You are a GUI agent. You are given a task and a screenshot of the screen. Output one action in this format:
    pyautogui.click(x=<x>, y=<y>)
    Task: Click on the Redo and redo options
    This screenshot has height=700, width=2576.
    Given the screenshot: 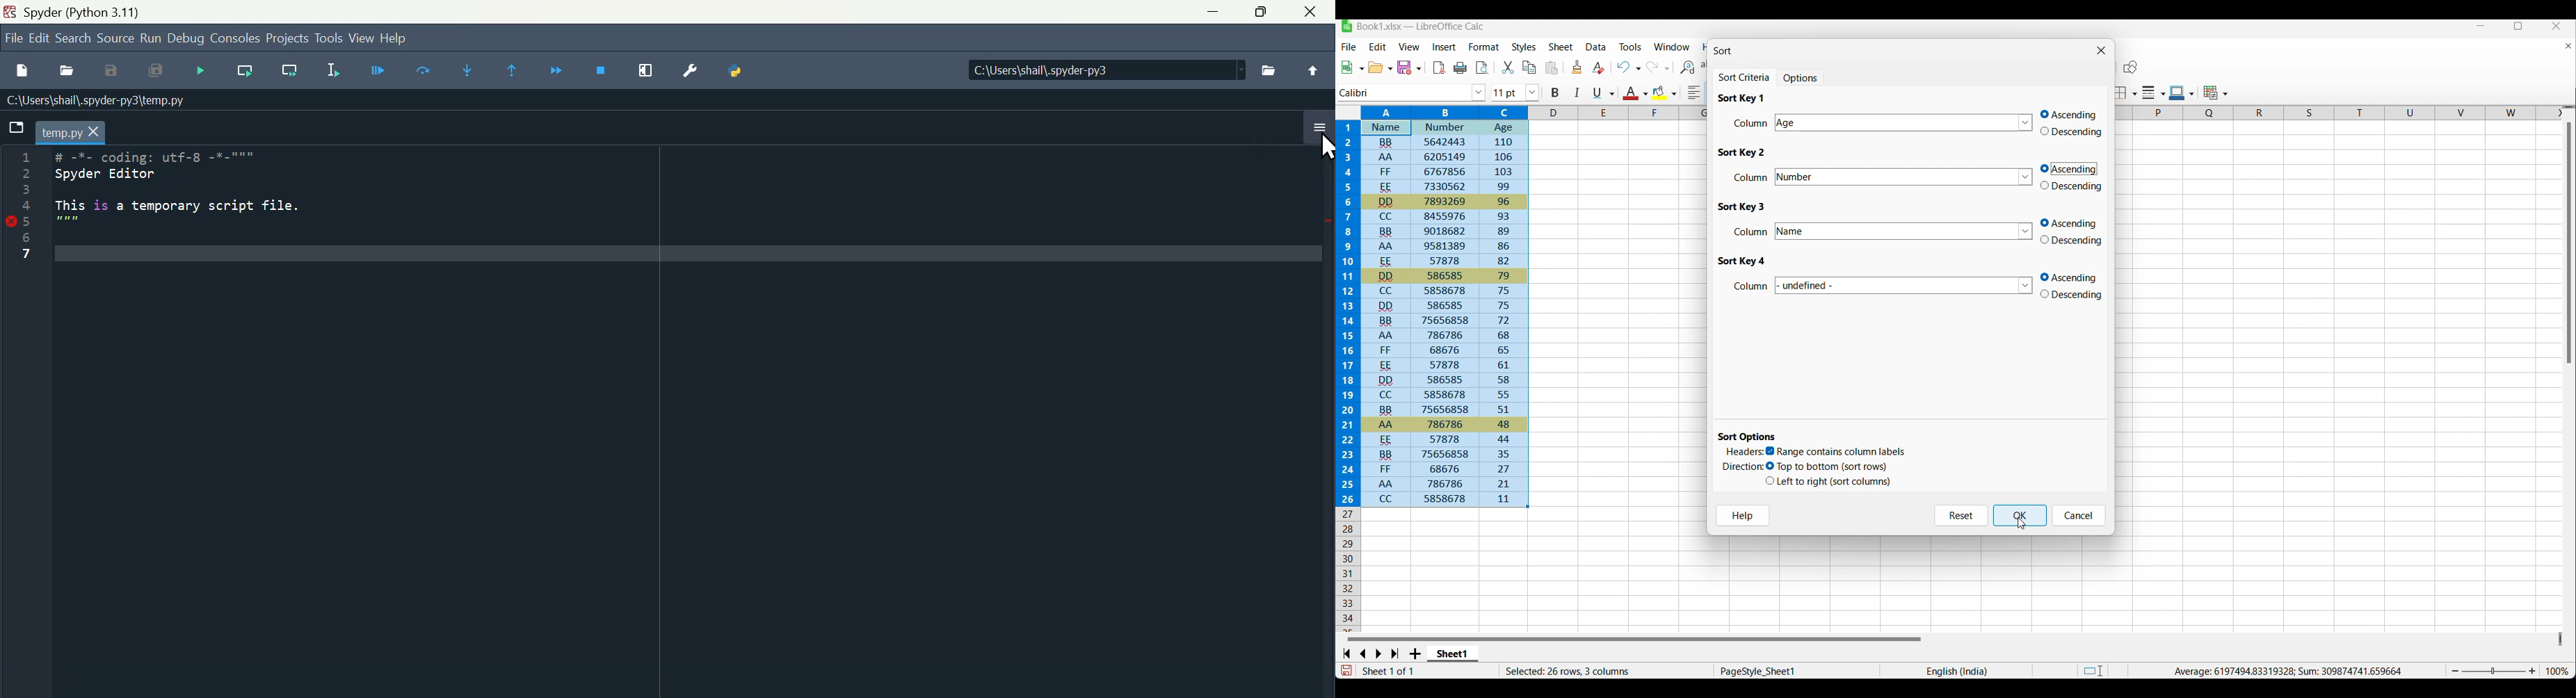 What is the action you would take?
    pyautogui.click(x=1659, y=67)
    